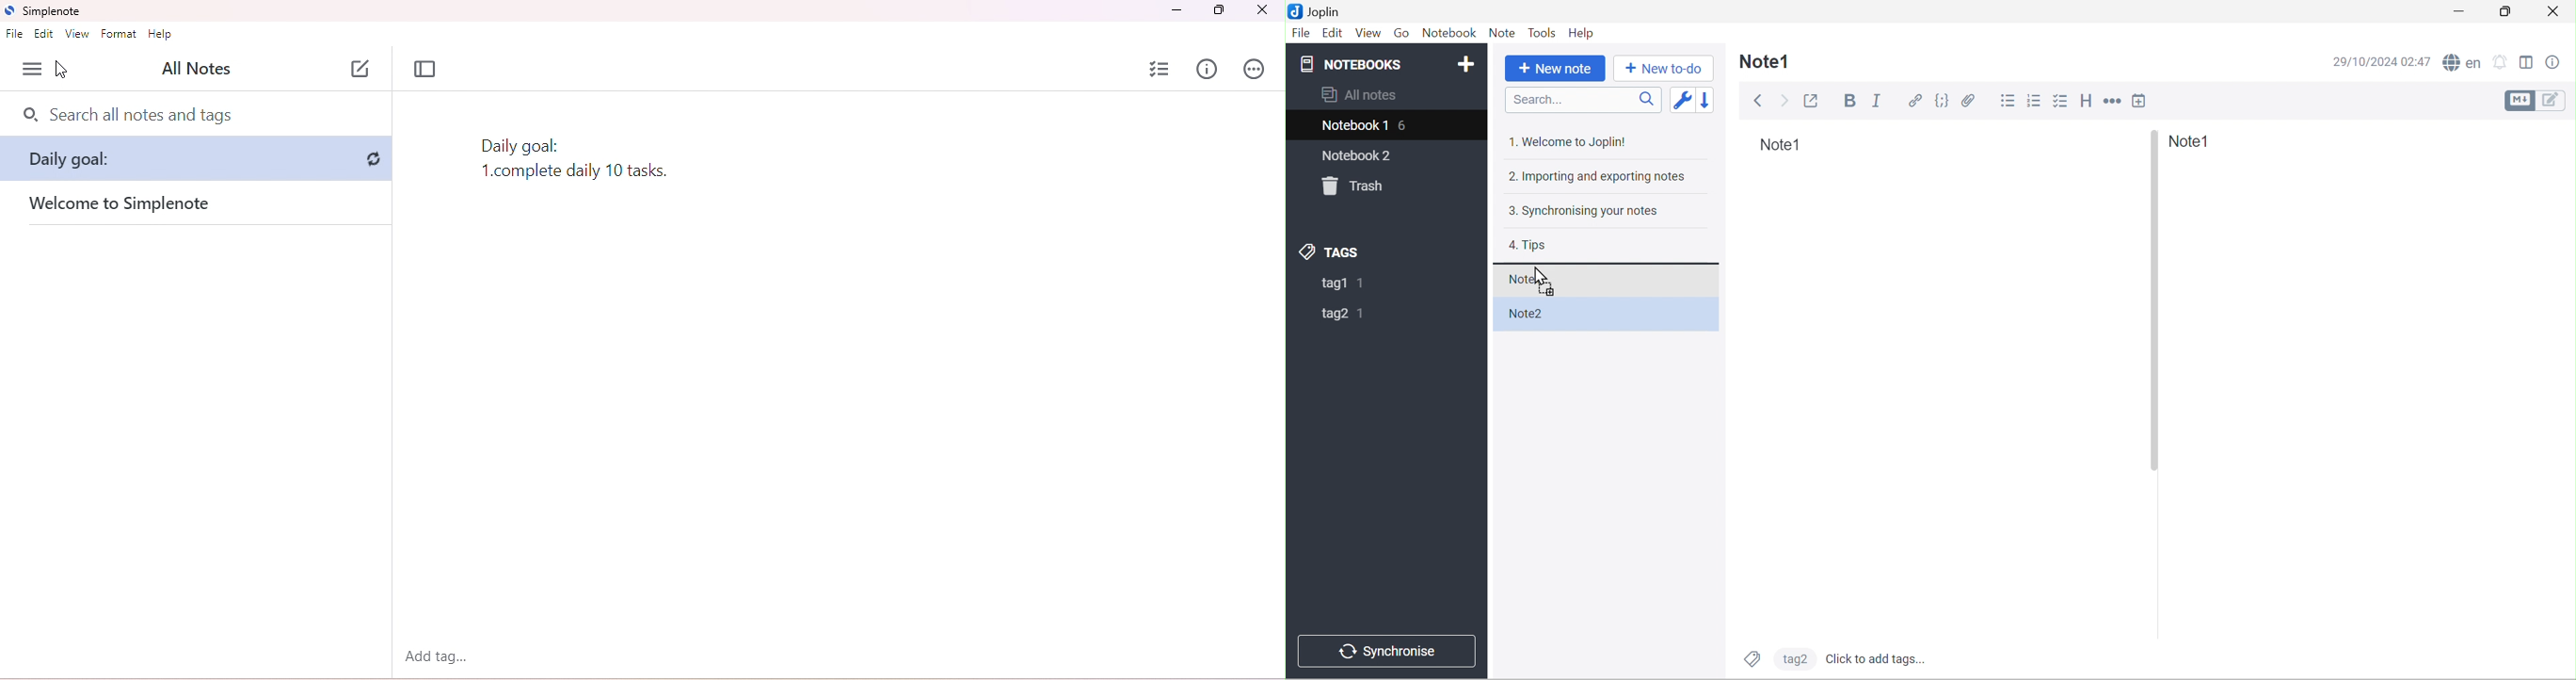  What do you see at coordinates (1583, 215) in the screenshot?
I see `3. Synchronising your notes` at bounding box center [1583, 215].